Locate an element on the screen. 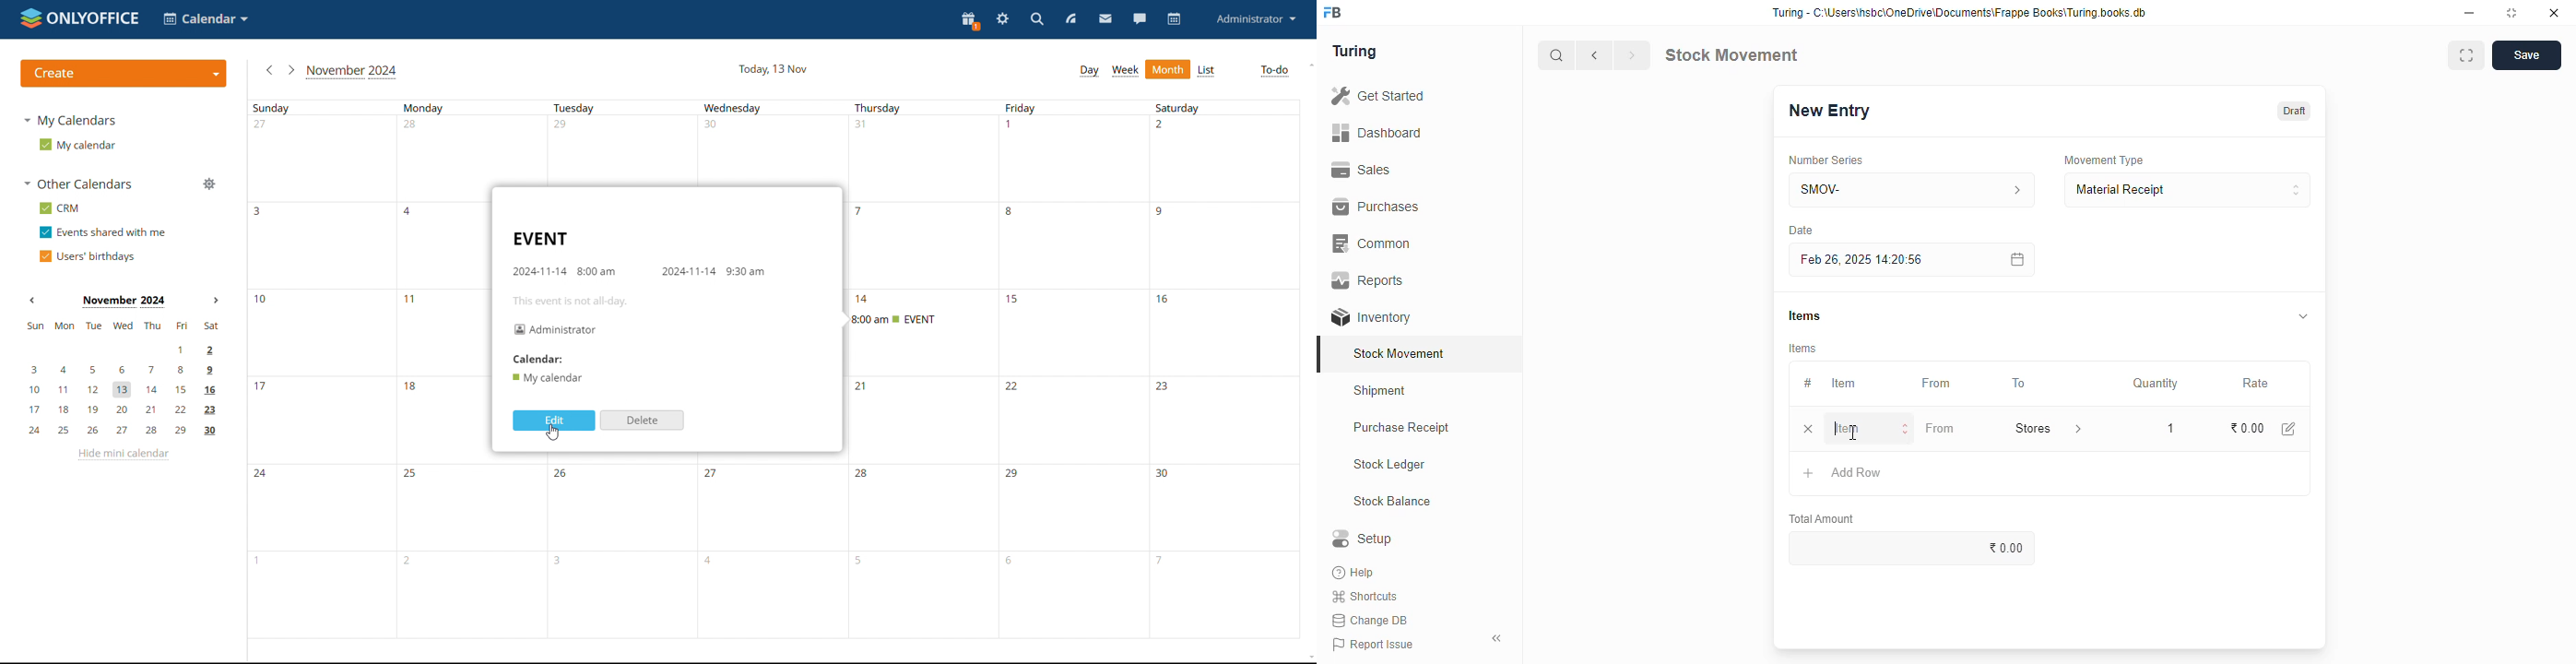  quantity is located at coordinates (2156, 384).